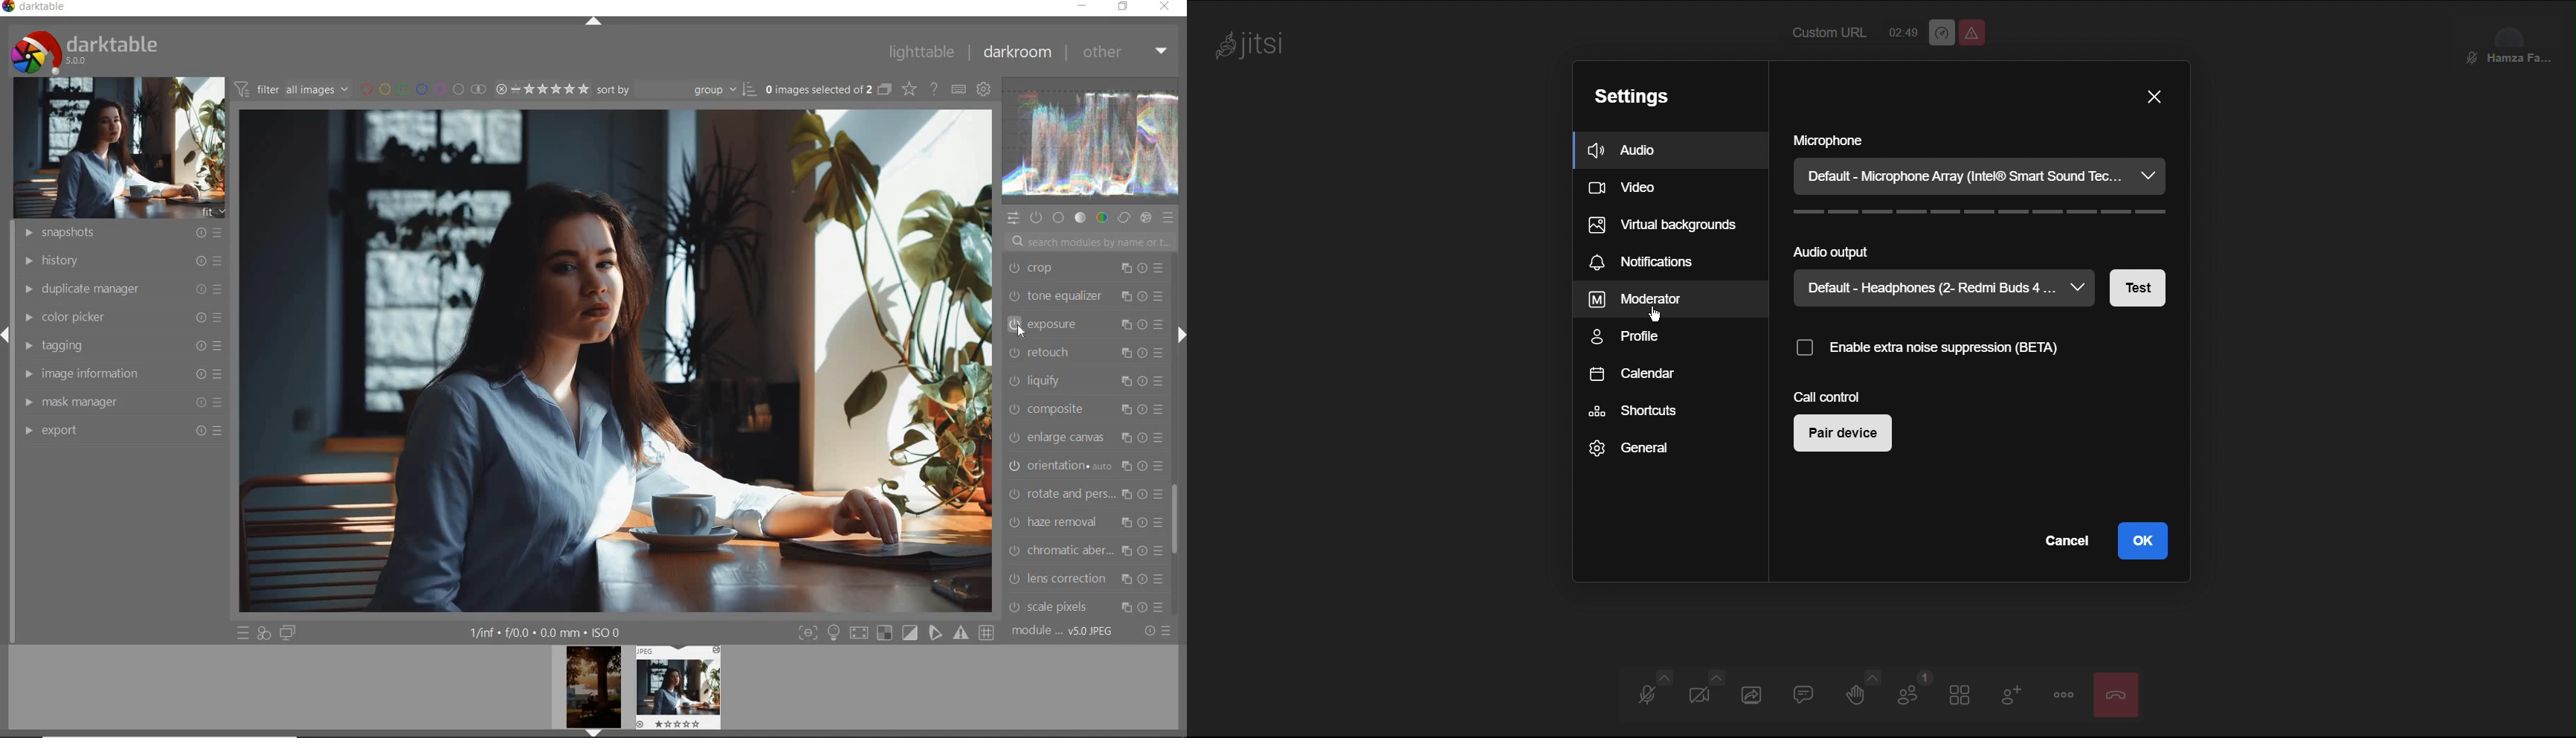  What do you see at coordinates (2067, 694) in the screenshot?
I see `More` at bounding box center [2067, 694].